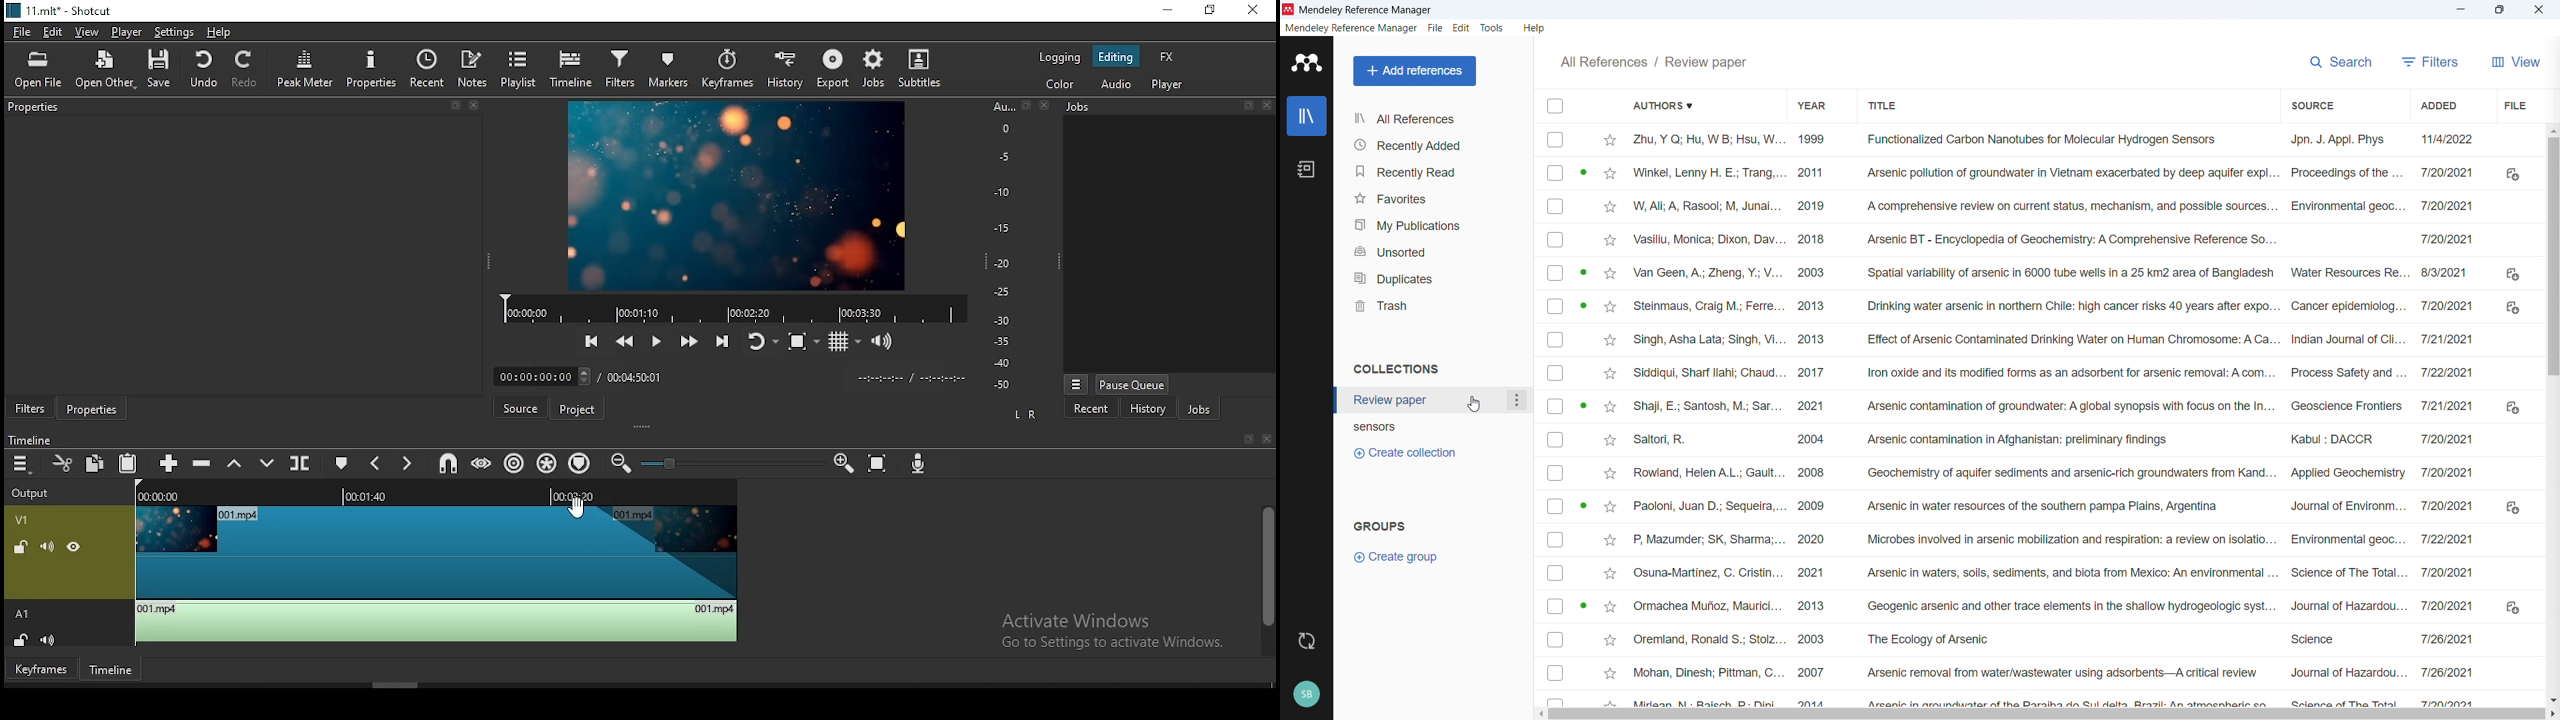  What do you see at coordinates (1554, 105) in the screenshot?
I see `Select all entries ` at bounding box center [1554, 105].